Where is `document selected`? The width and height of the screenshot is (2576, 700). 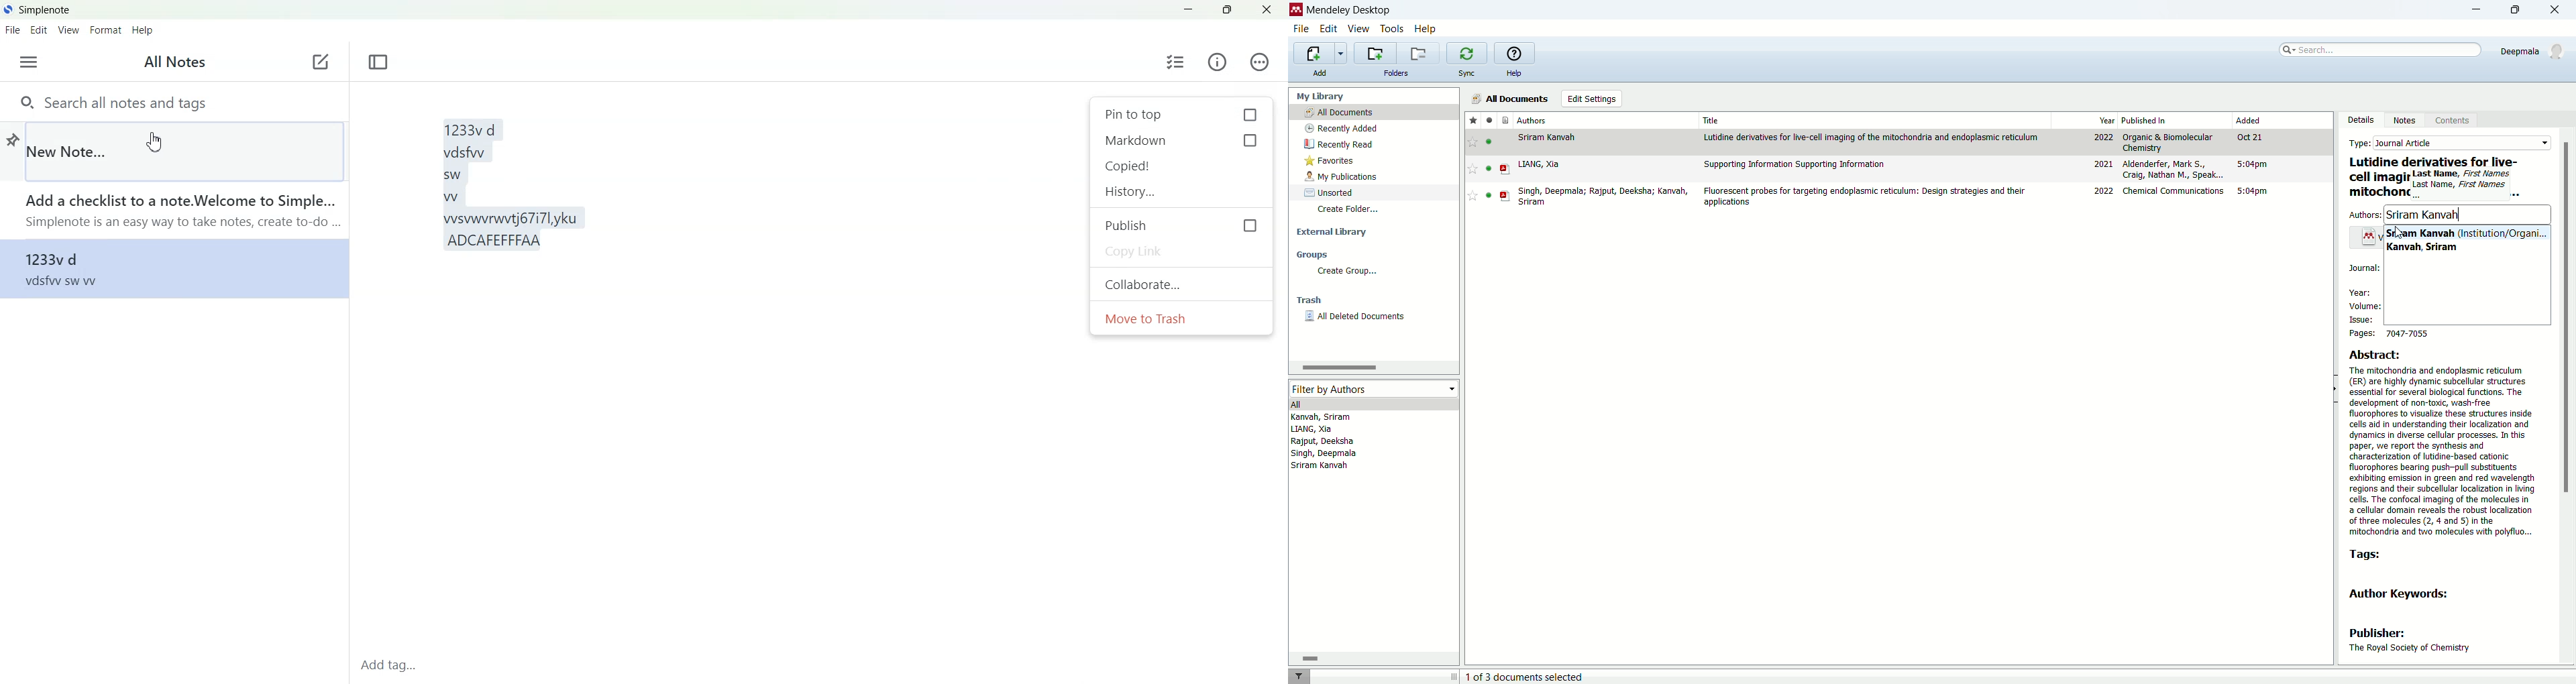 document selected is located at coordinates (1527, 677).